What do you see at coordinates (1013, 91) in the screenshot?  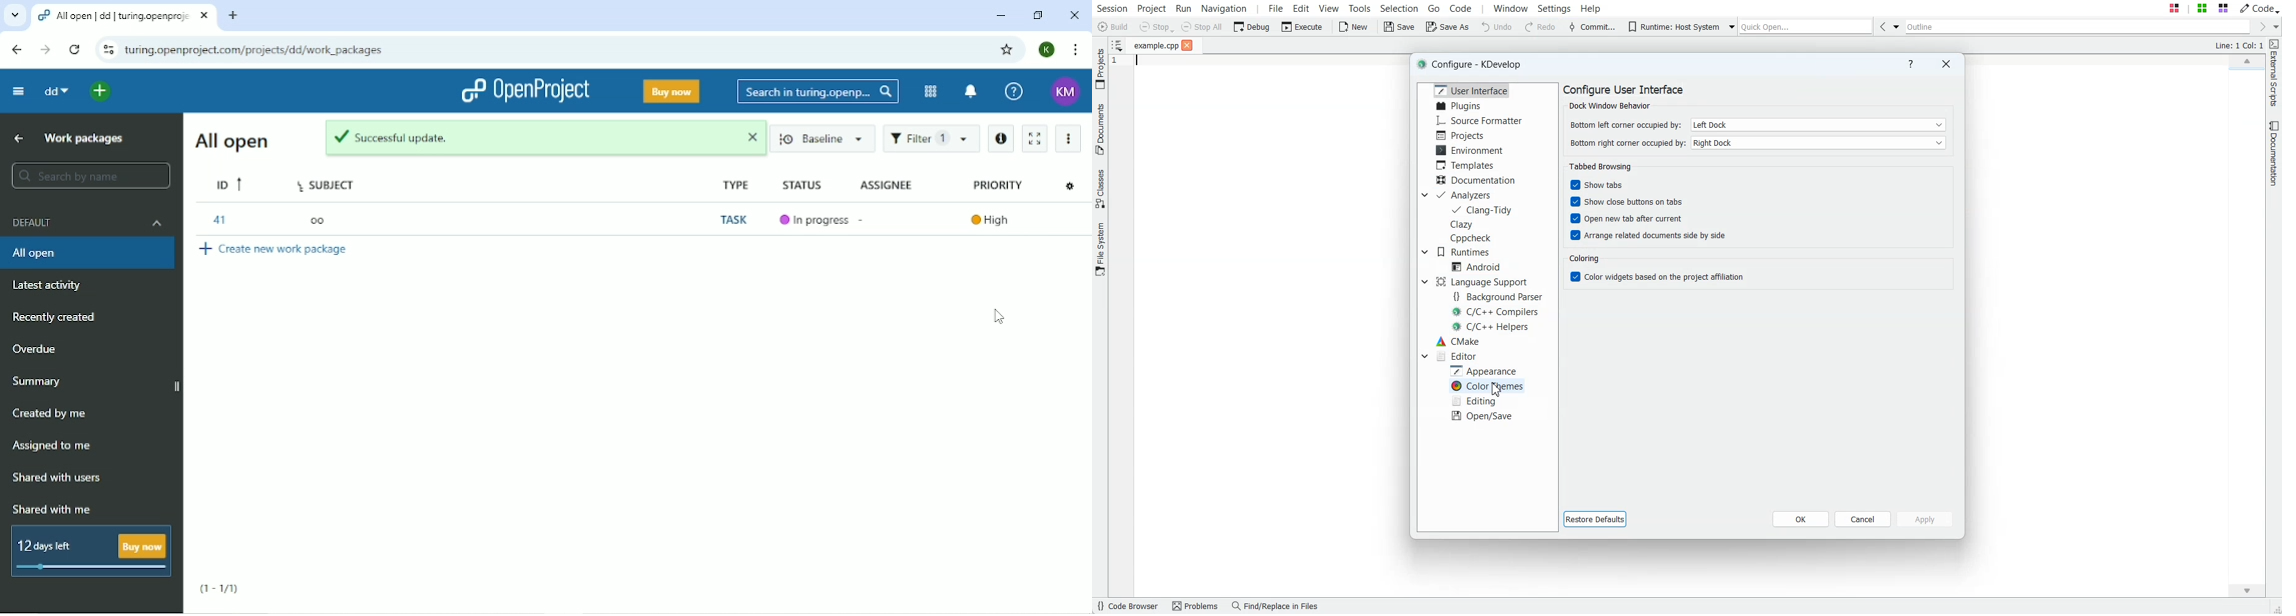 I see `Help` at bounding box center [1013, 91].